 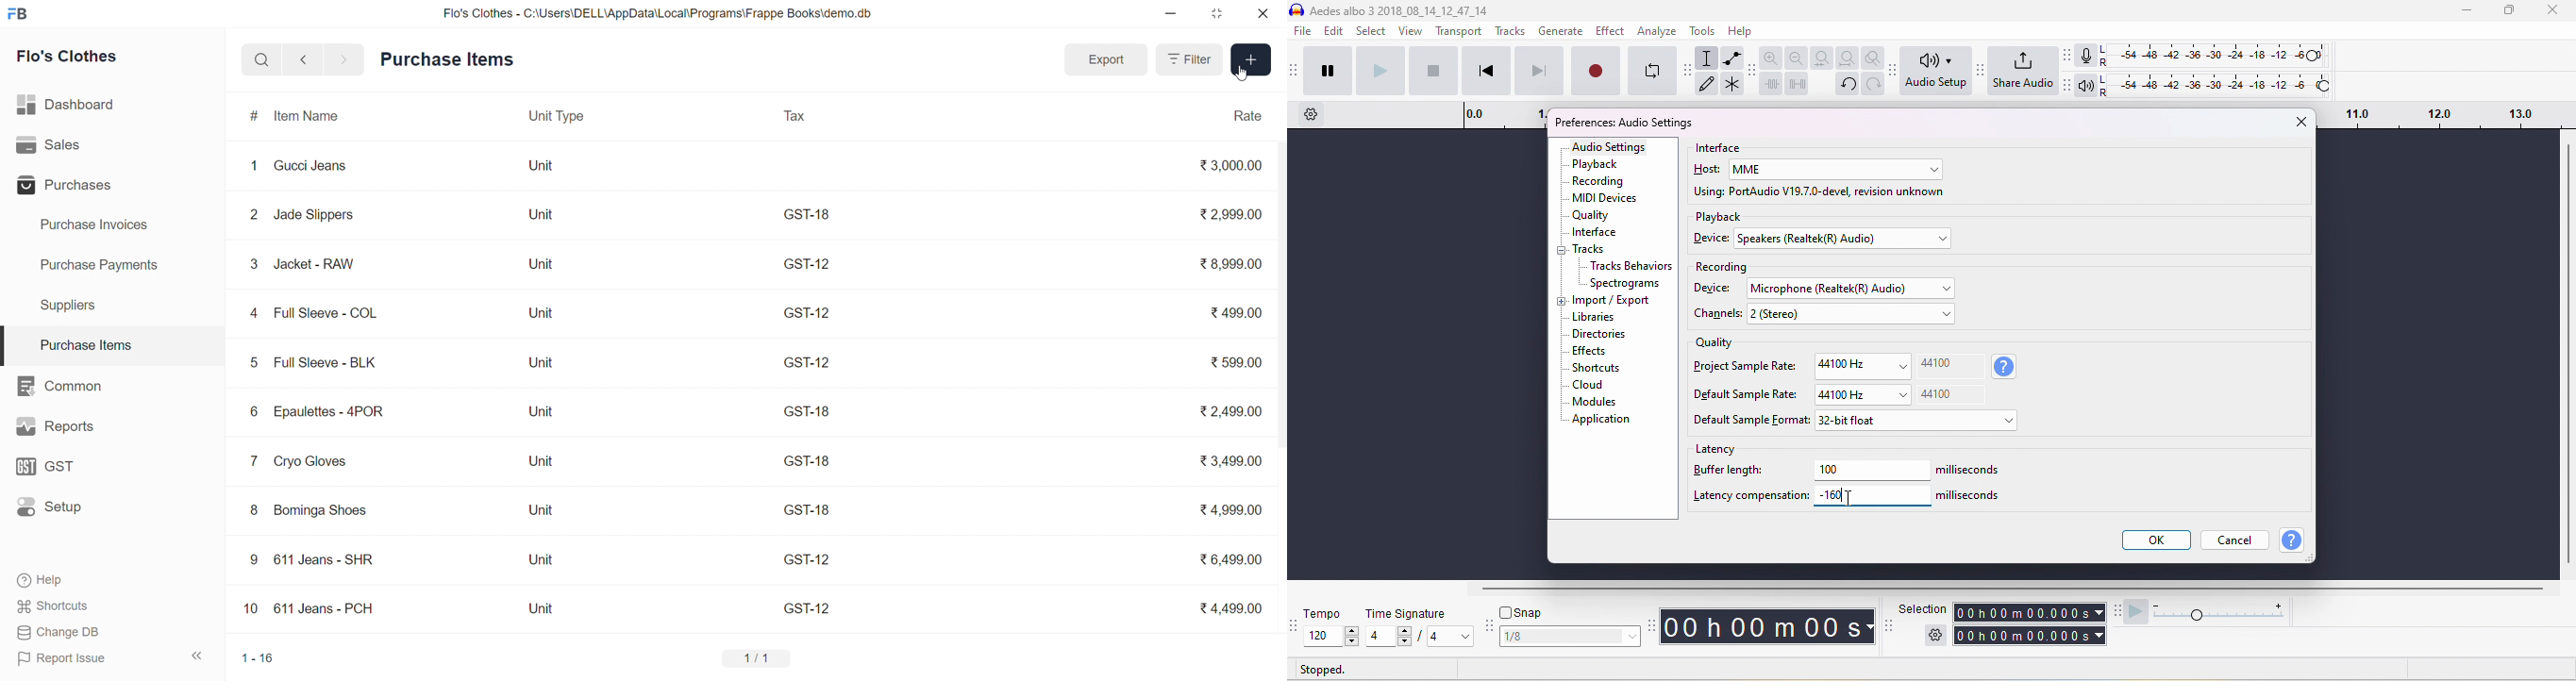 I want to click on Setup, so click(x=59, y=509).